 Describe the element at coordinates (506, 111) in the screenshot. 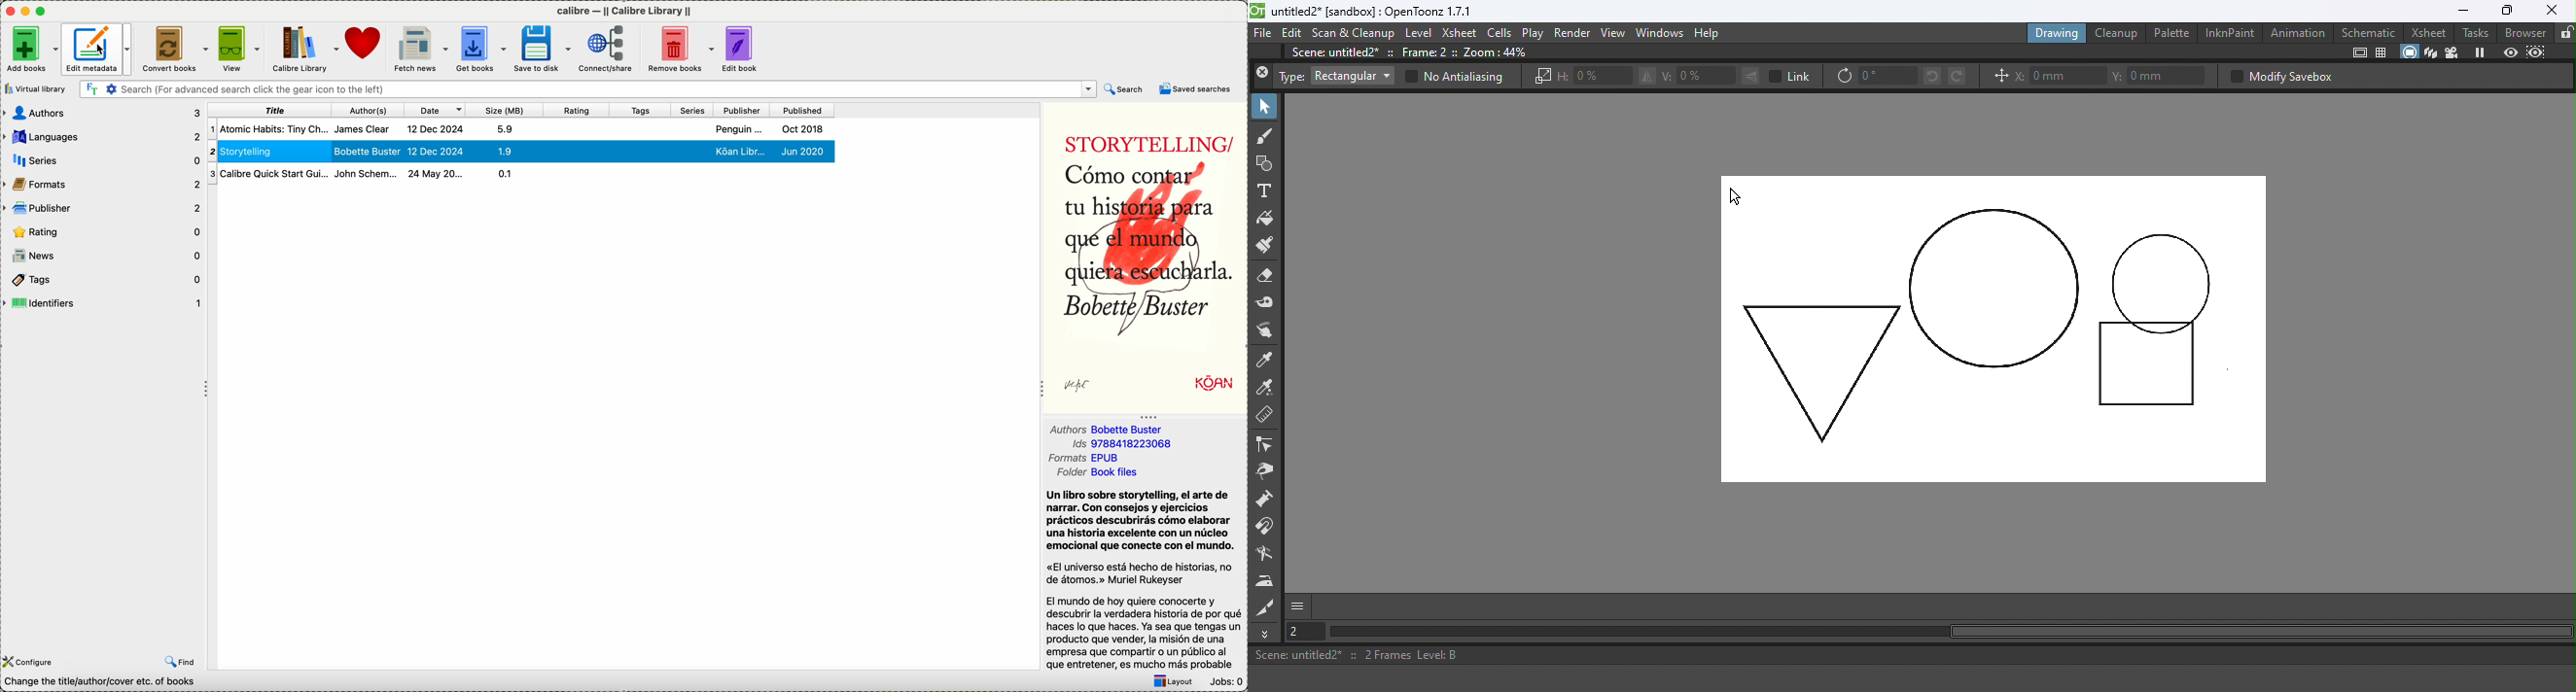

I see `size` at that location.